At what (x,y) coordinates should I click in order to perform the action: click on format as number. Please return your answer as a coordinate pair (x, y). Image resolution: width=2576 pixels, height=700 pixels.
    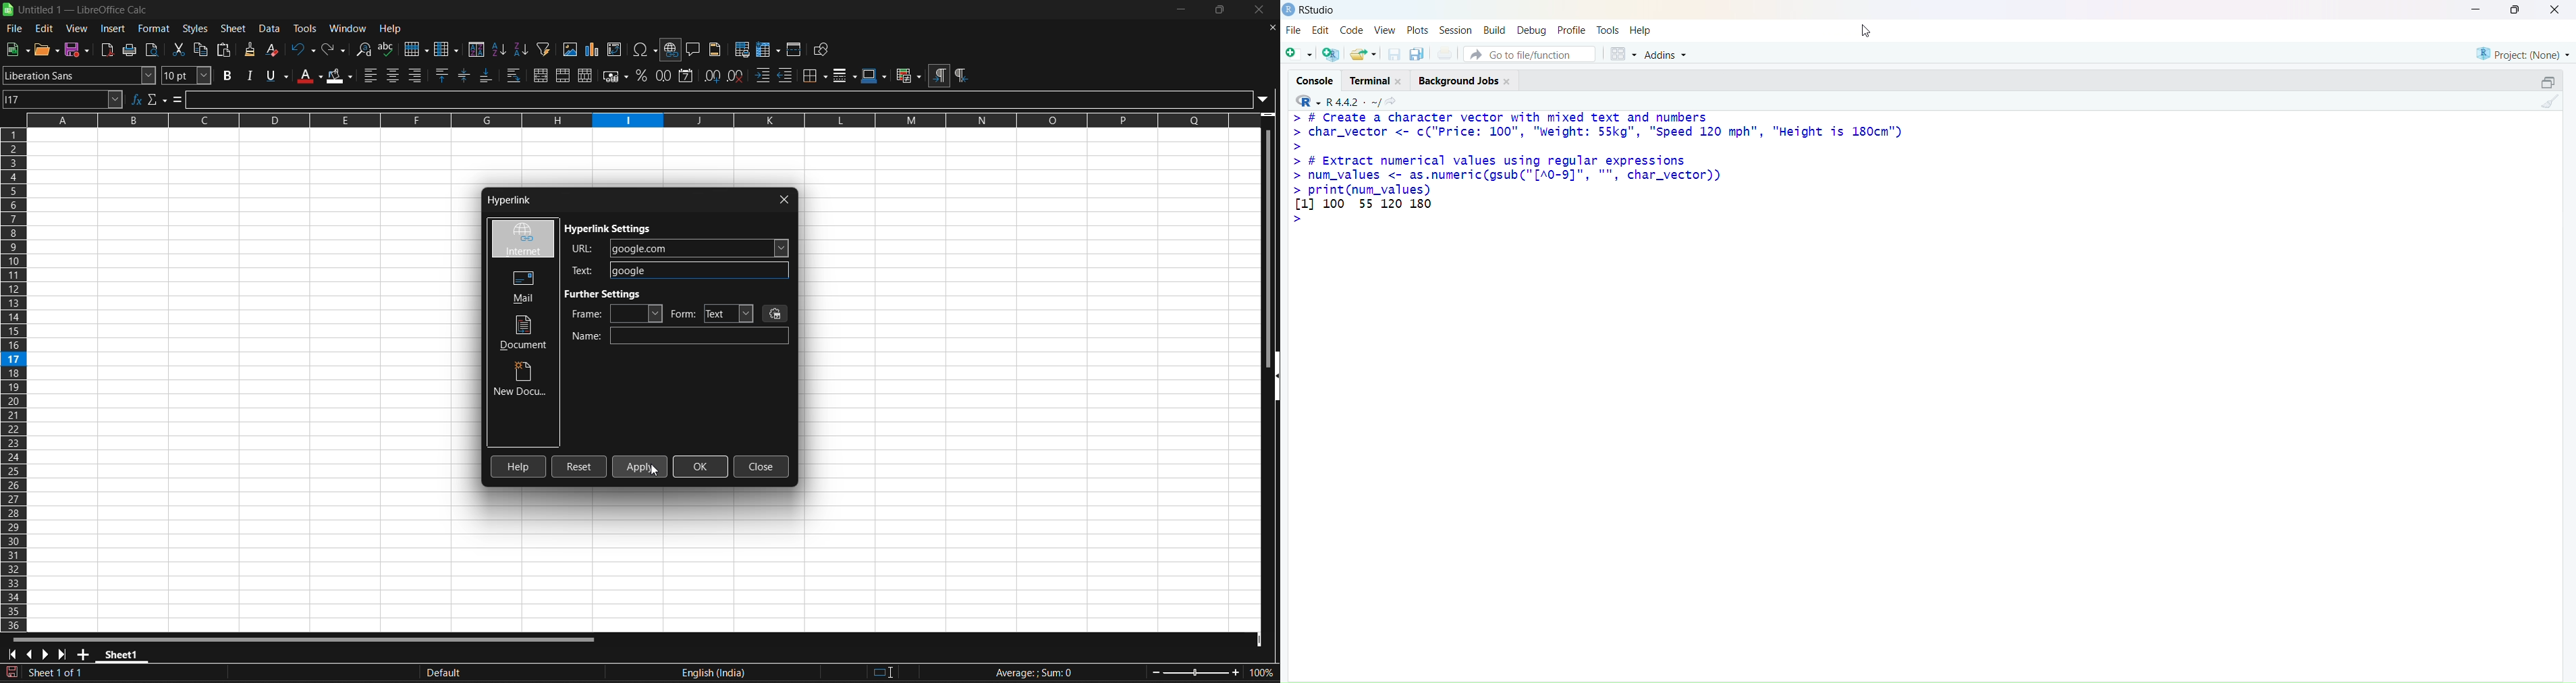
    Looking at the image, I should click on (663, 76).